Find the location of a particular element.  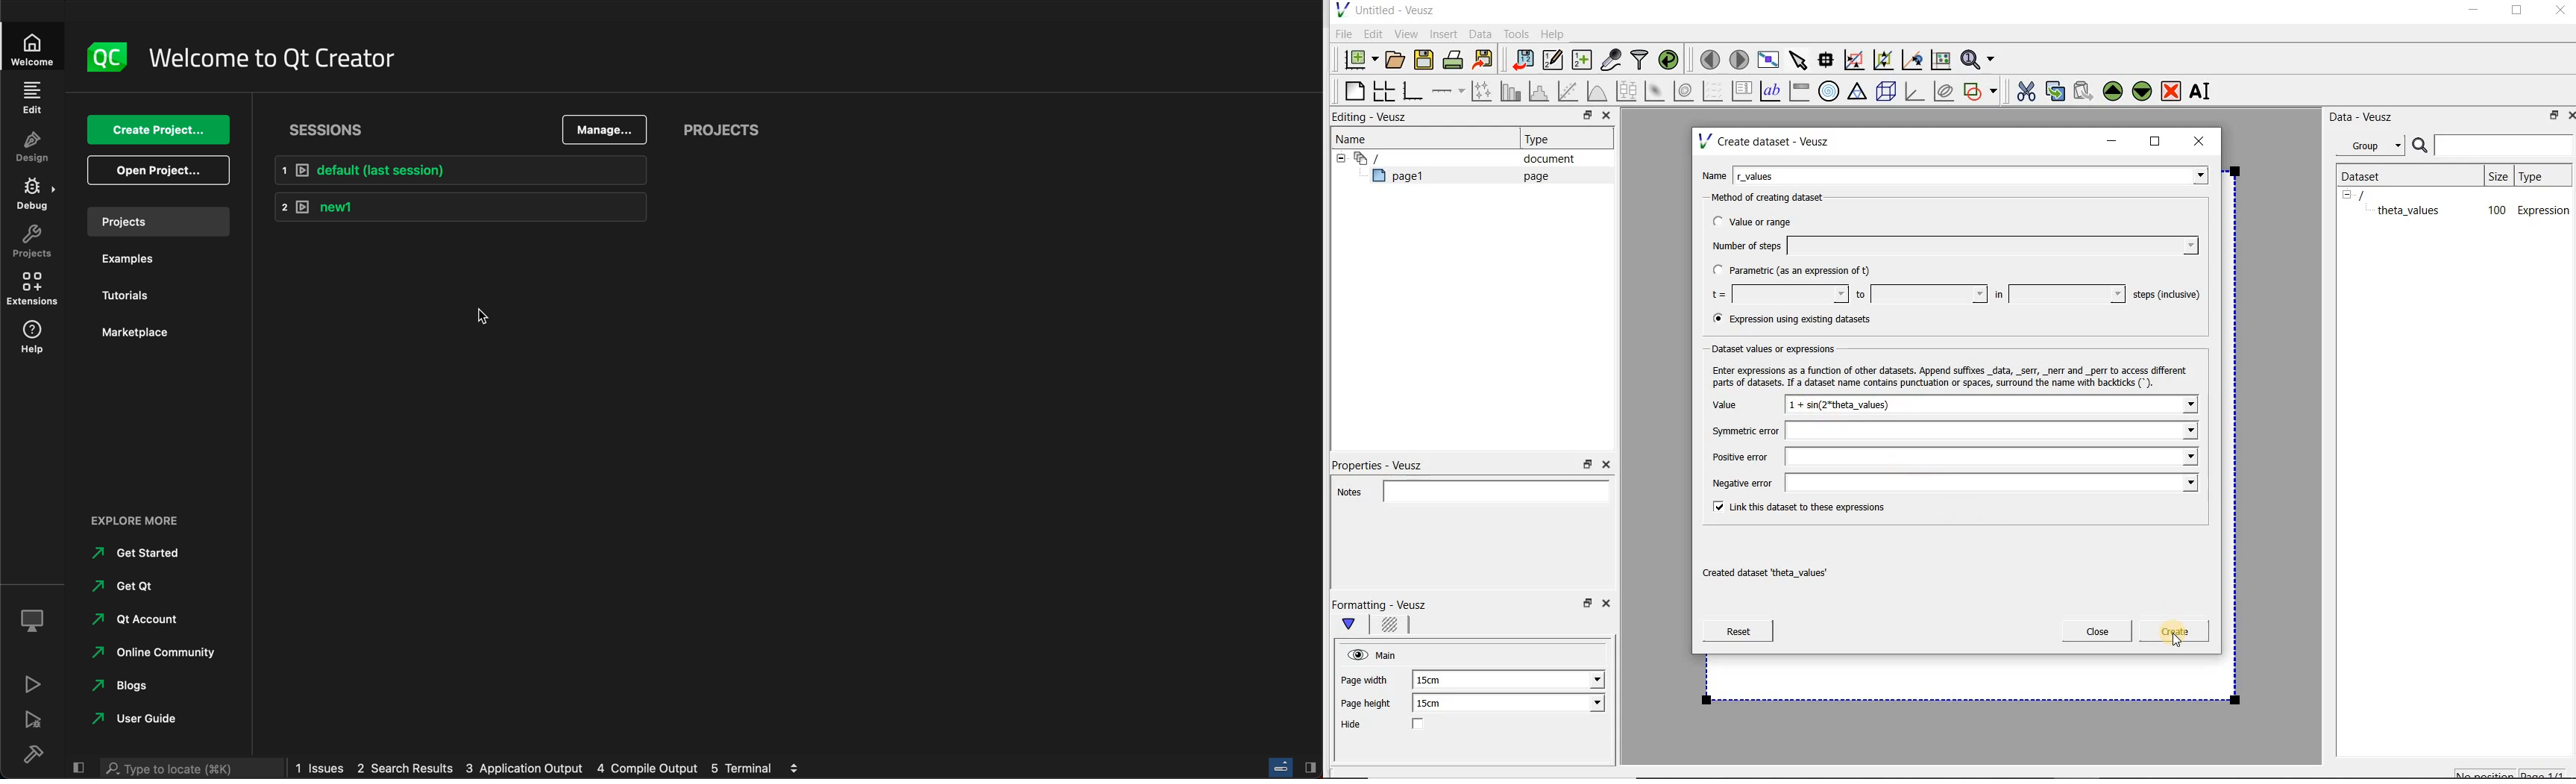

click or draw a rectangle to zoom graph axes is located at coordinates (1857, 60).